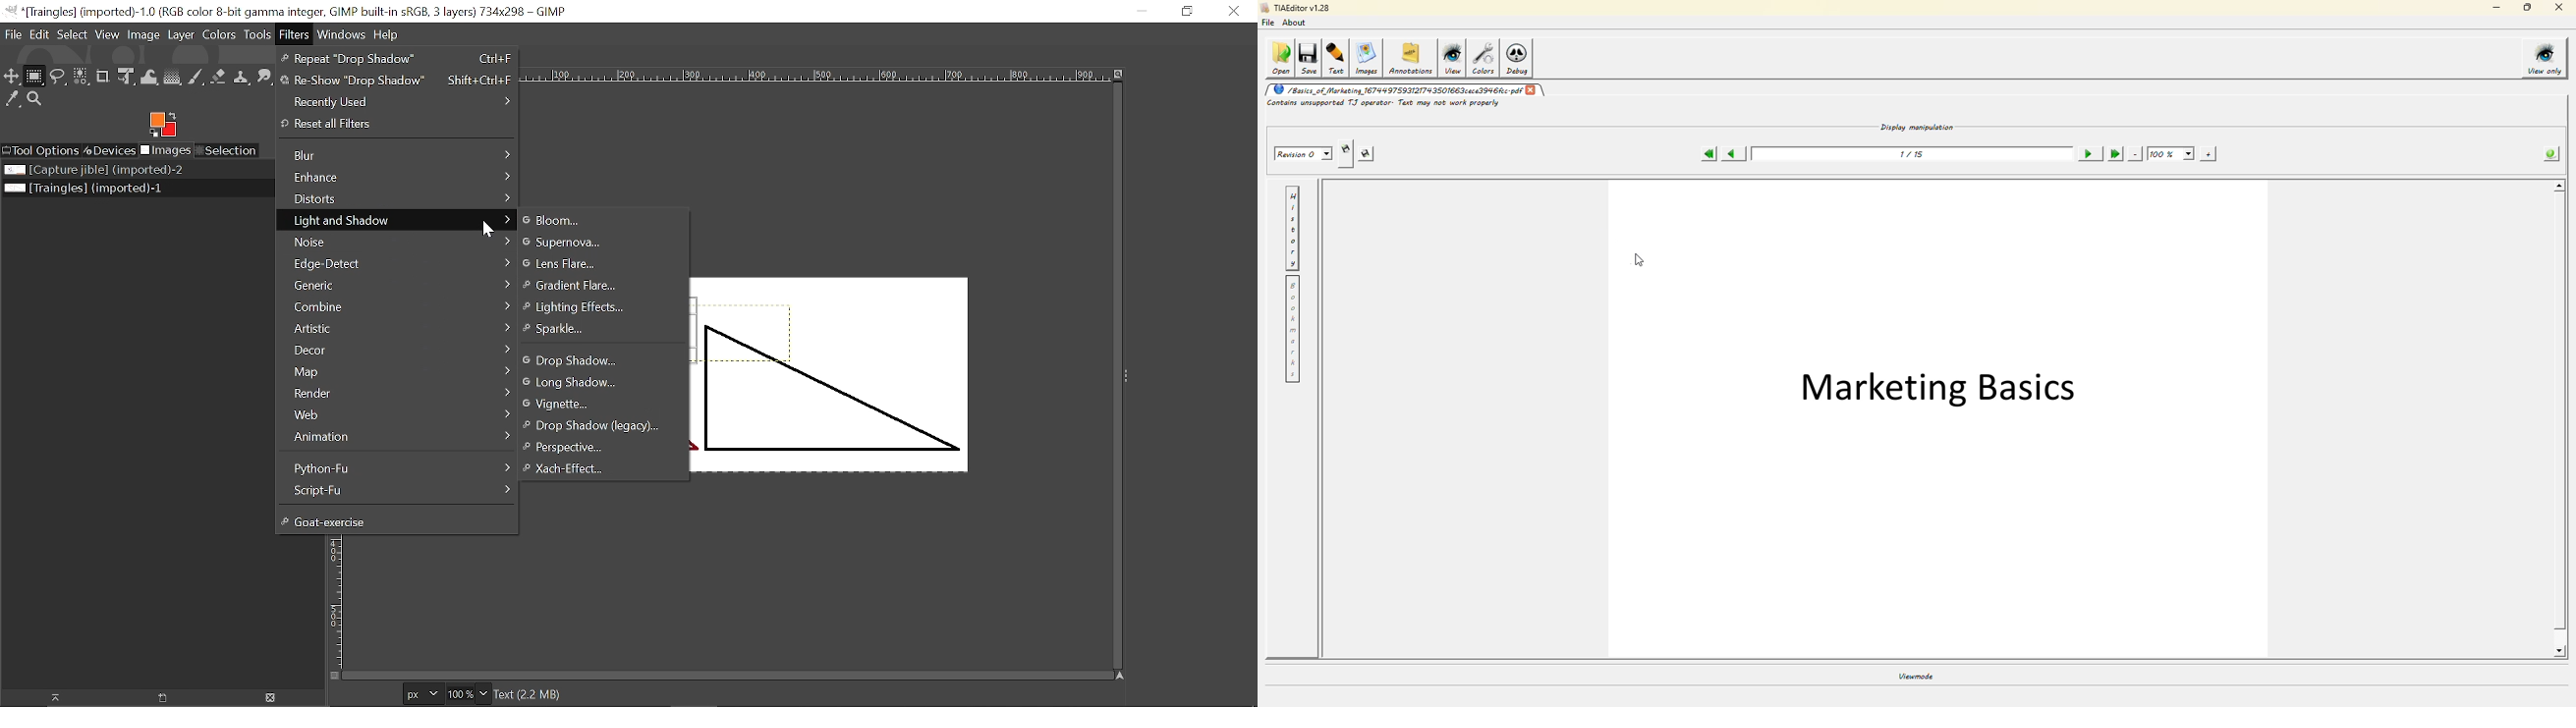 The width and height of the screenshot is (2576, 728). I want to click on Image file titled "Capture jible", so click(91, 171).